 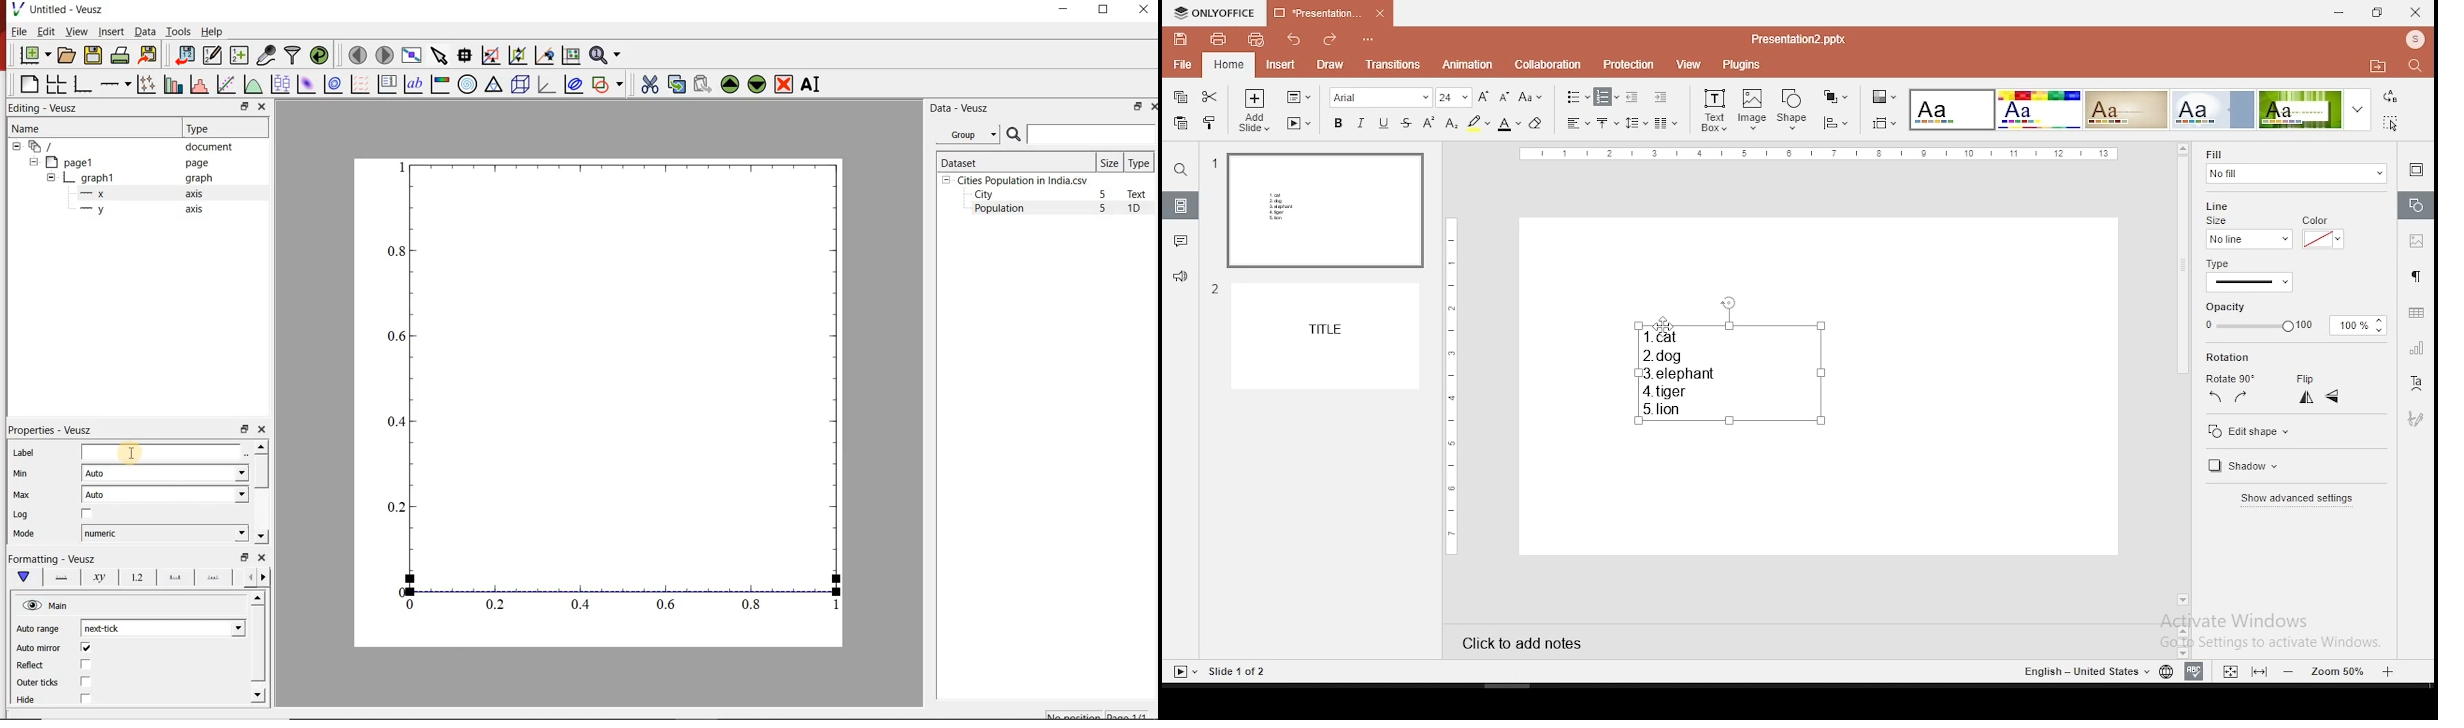 I want to click on clone formatting, so click(x=1212, y=123).